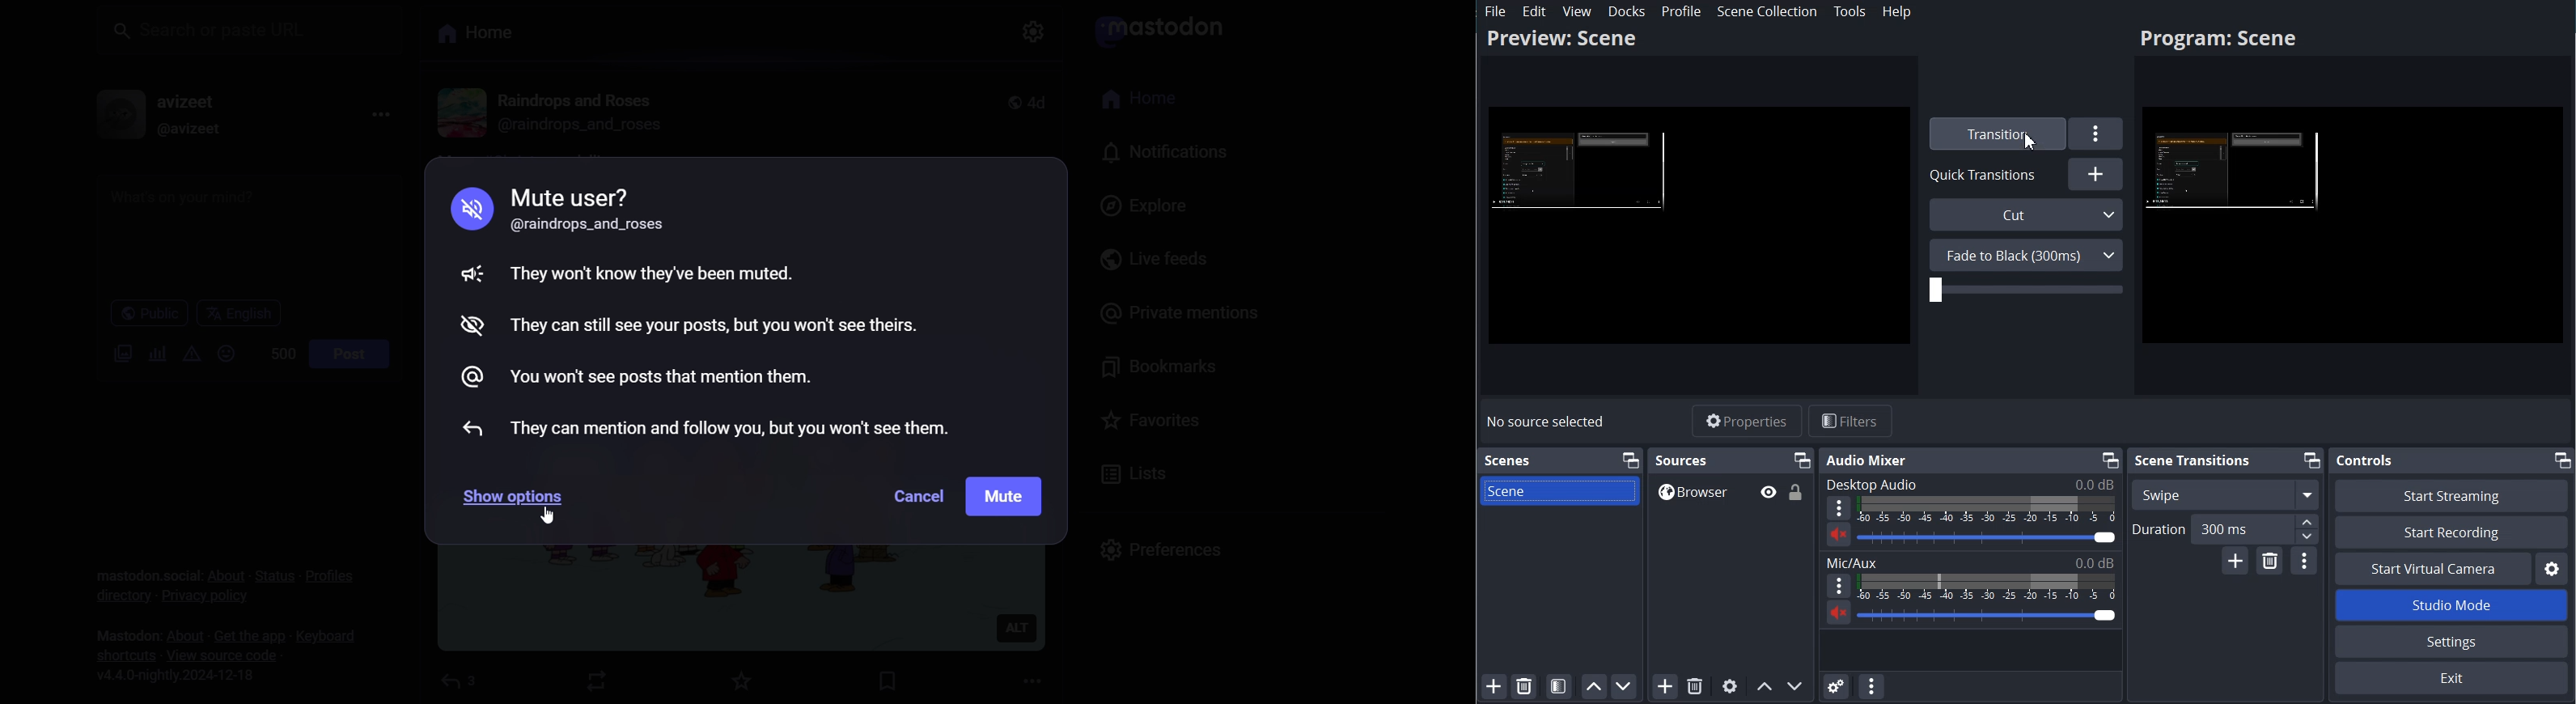 The height and width of the screenshot is (728, 2576). What do you see at coordinates (1969, 484) in the screenshot?
I see `Text` at bounding box center [1969, 484].